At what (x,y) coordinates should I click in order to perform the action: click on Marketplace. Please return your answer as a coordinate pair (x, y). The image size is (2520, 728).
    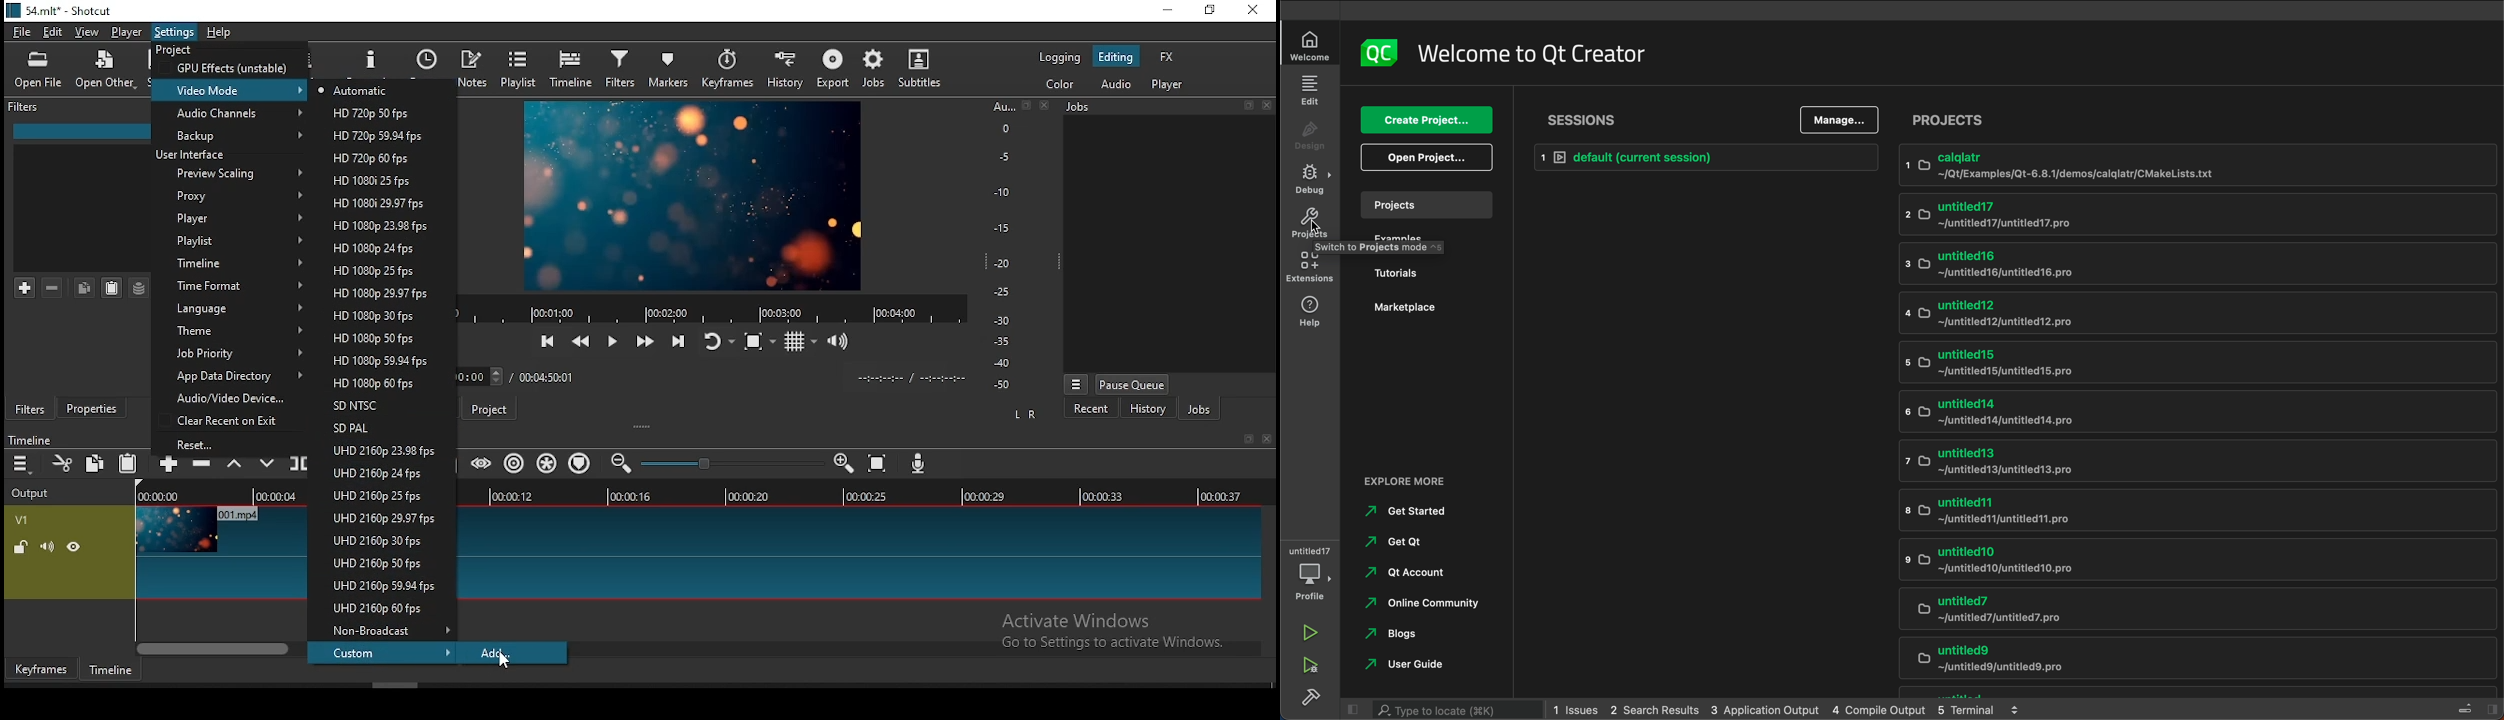
    Looking at the image, I should click on (1418, 312).